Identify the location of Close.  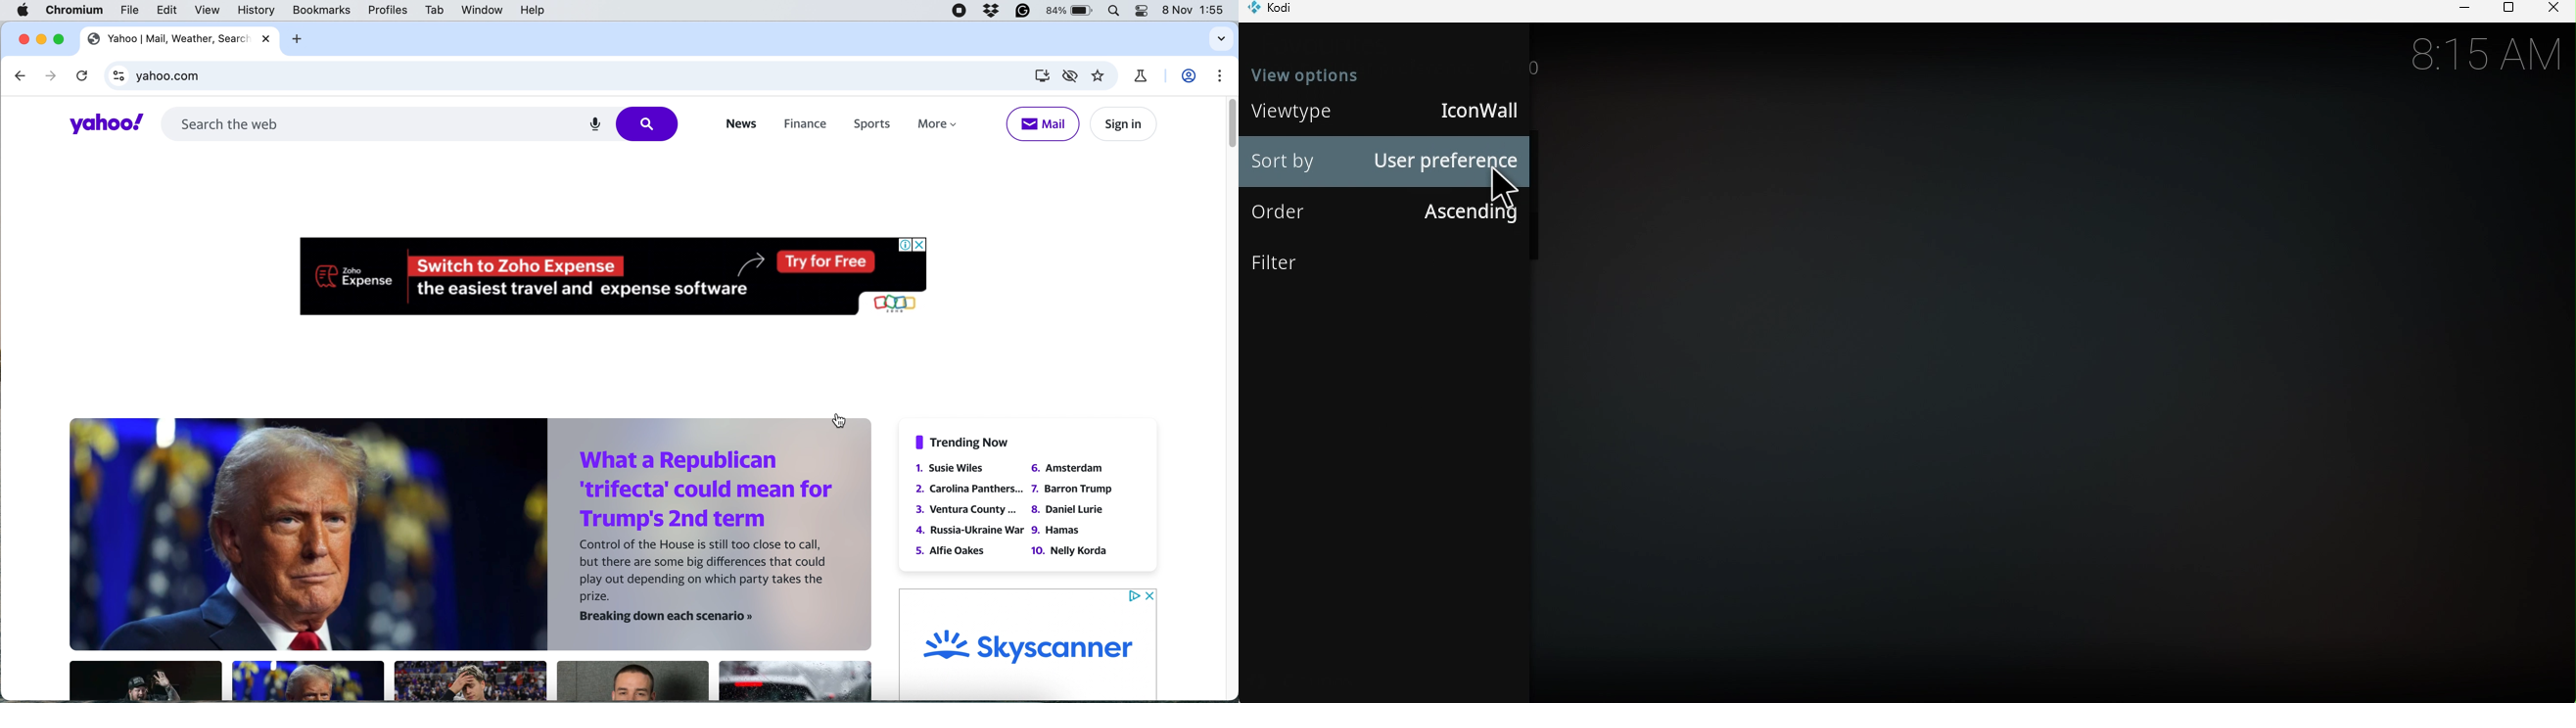
(2553, 10).